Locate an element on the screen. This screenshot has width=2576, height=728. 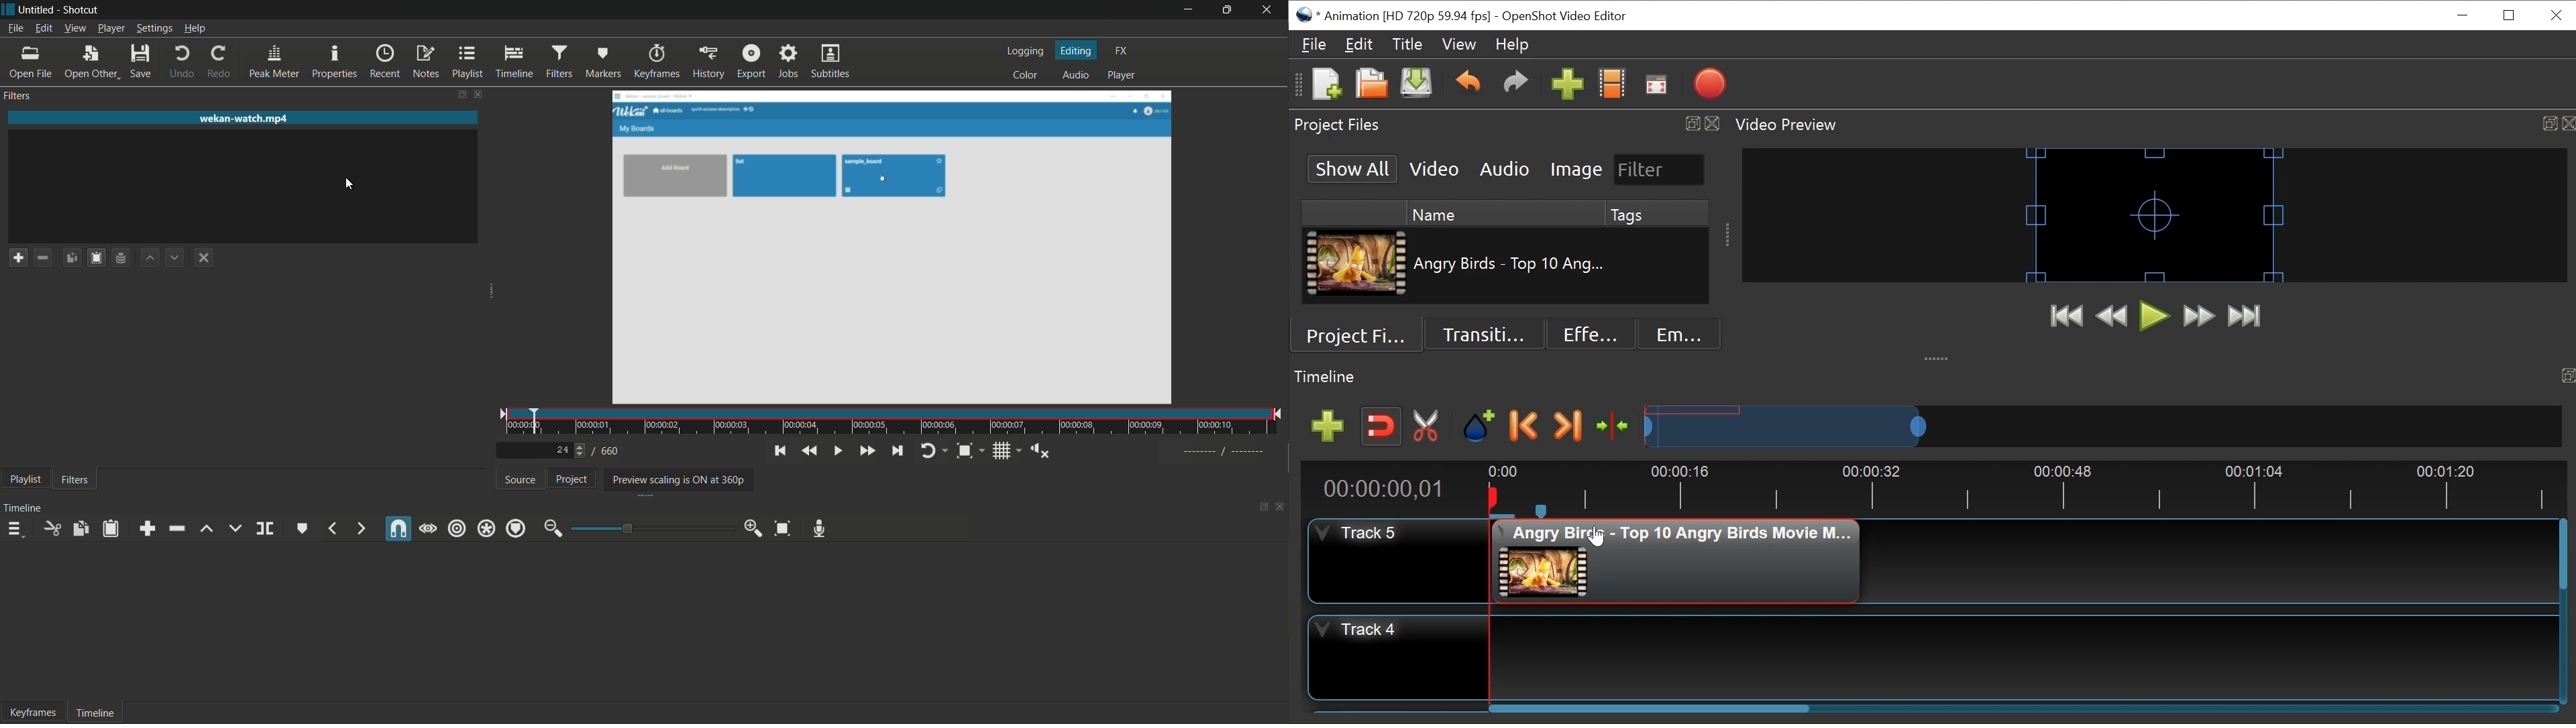
keyframes is located at coordinates (35, 713).